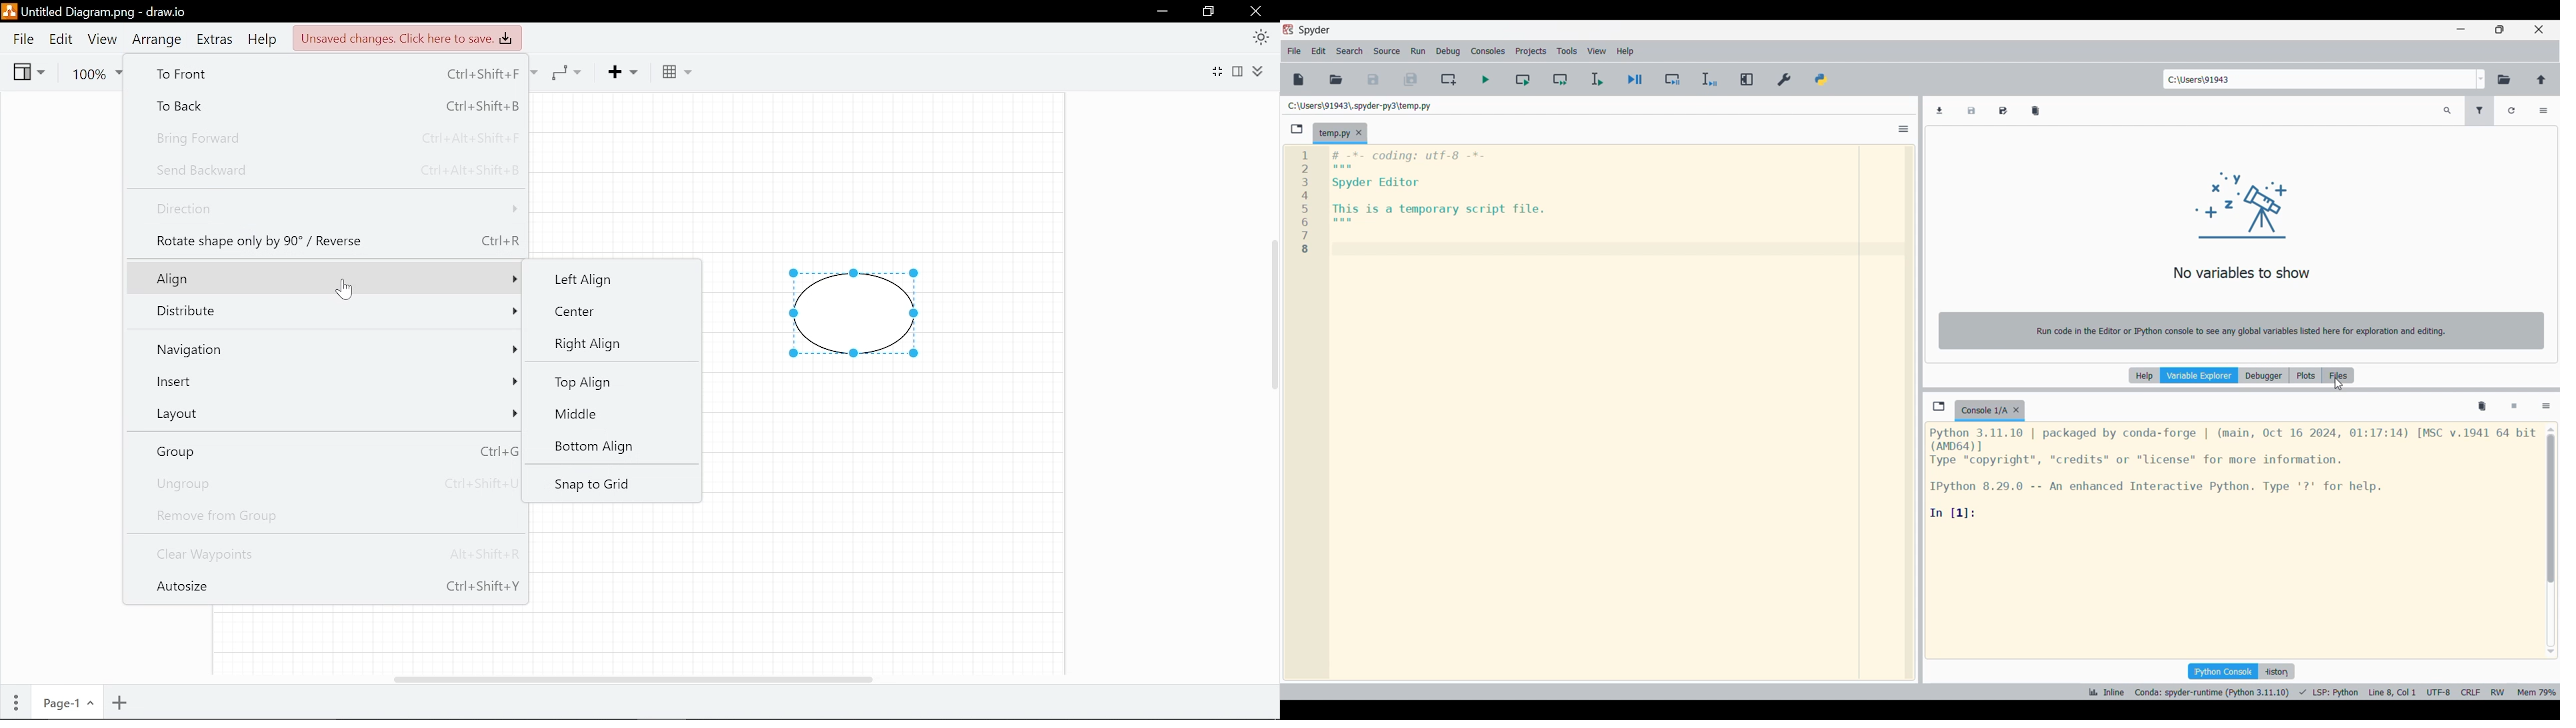 Image resolution: width=2576 pixels, height=728 pixels. I want to click on Align, so click(331, 278).